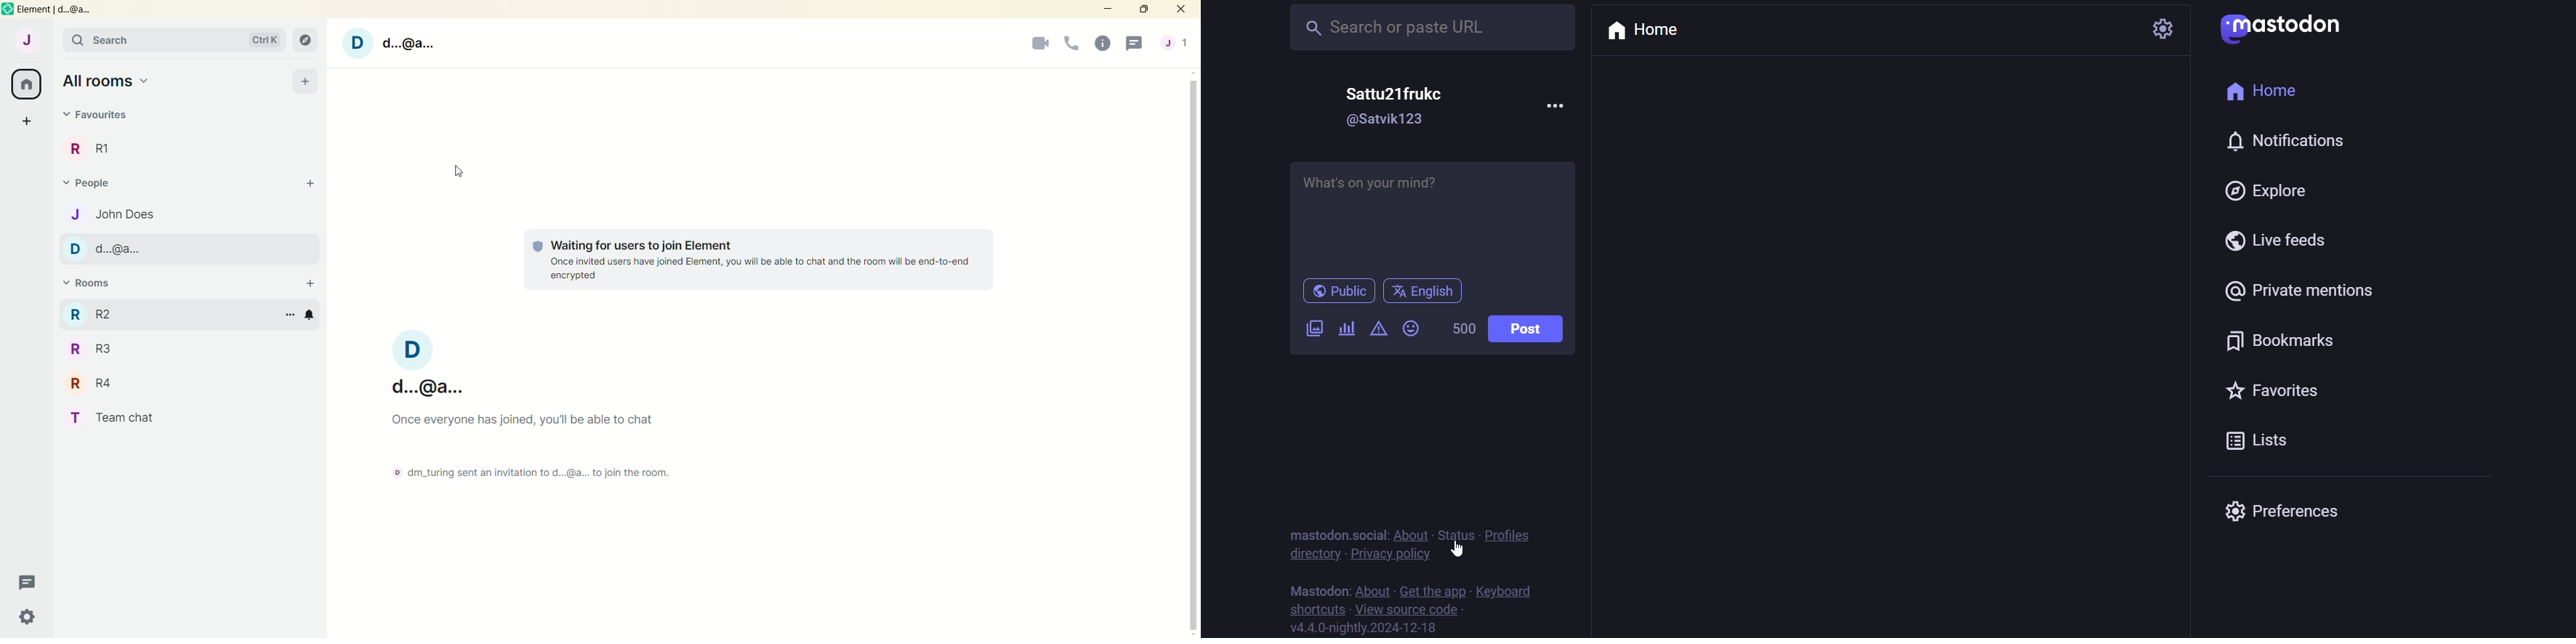 This screenshot has width=2576, height=644. Describe the element at coordinates (1311, 609) in the screenshot. I see `shortcut` at that location.